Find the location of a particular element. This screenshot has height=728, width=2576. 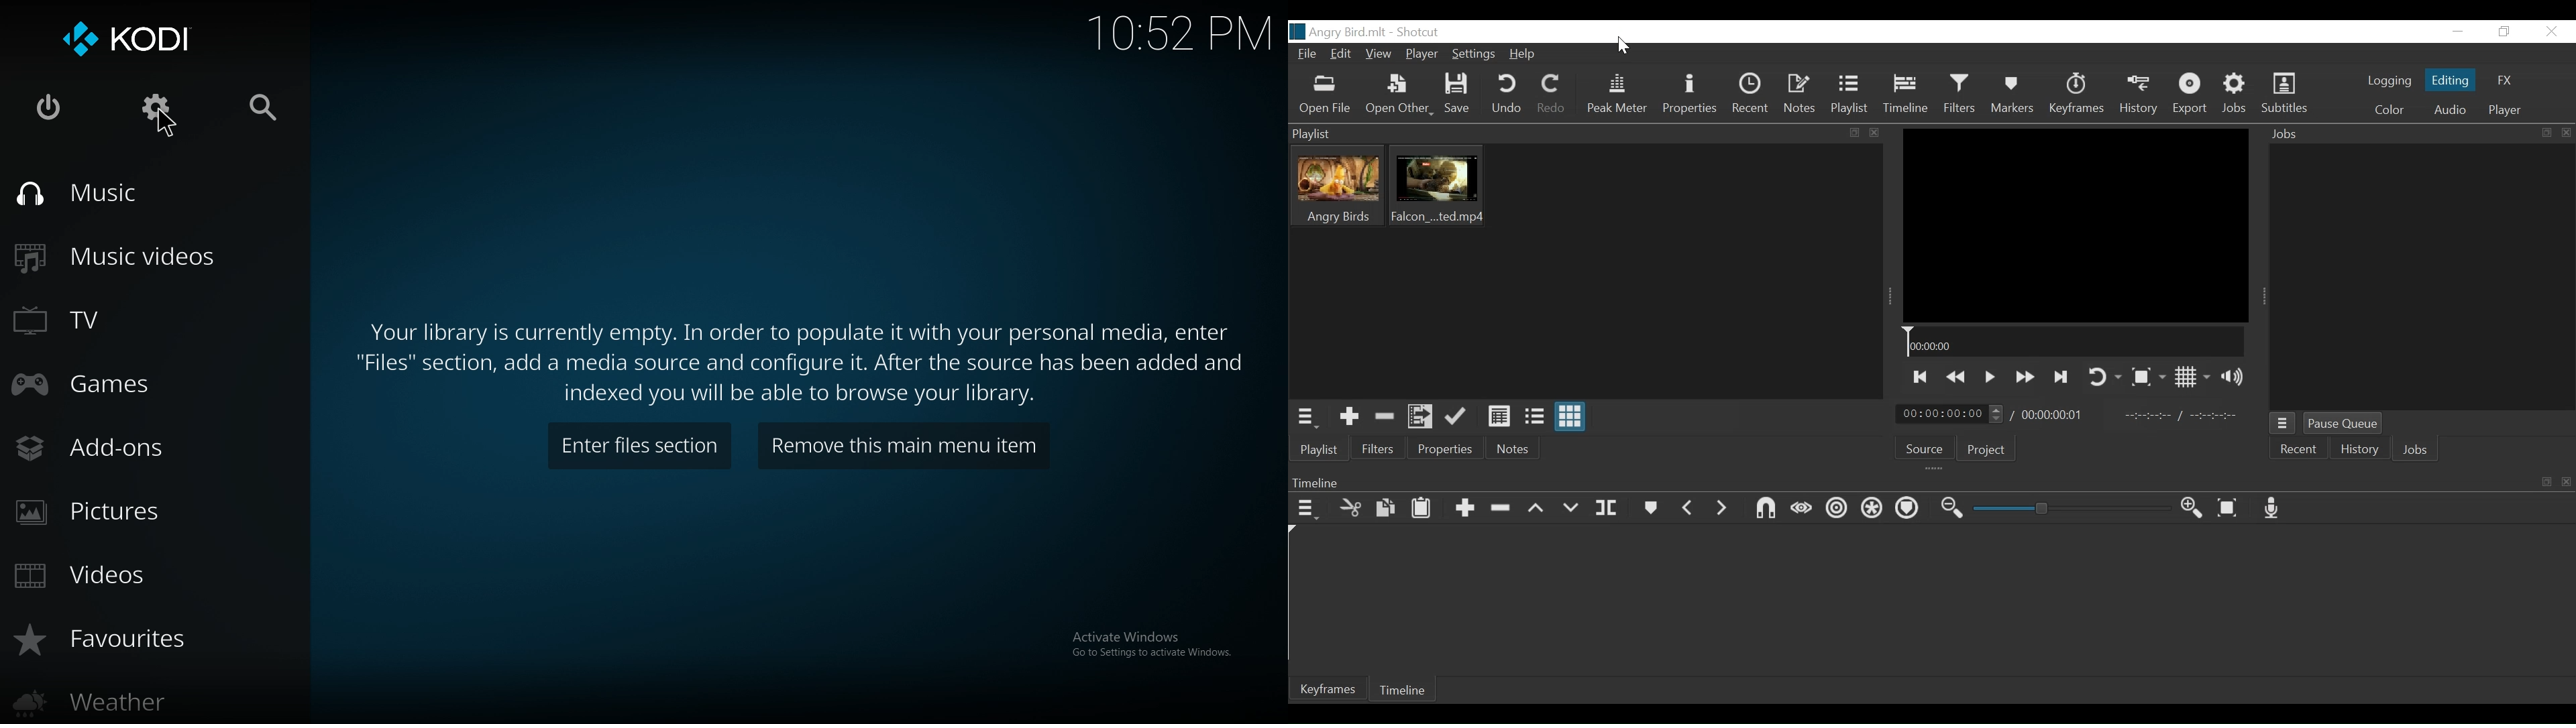

Filters is located at coordinates (1962, 95).